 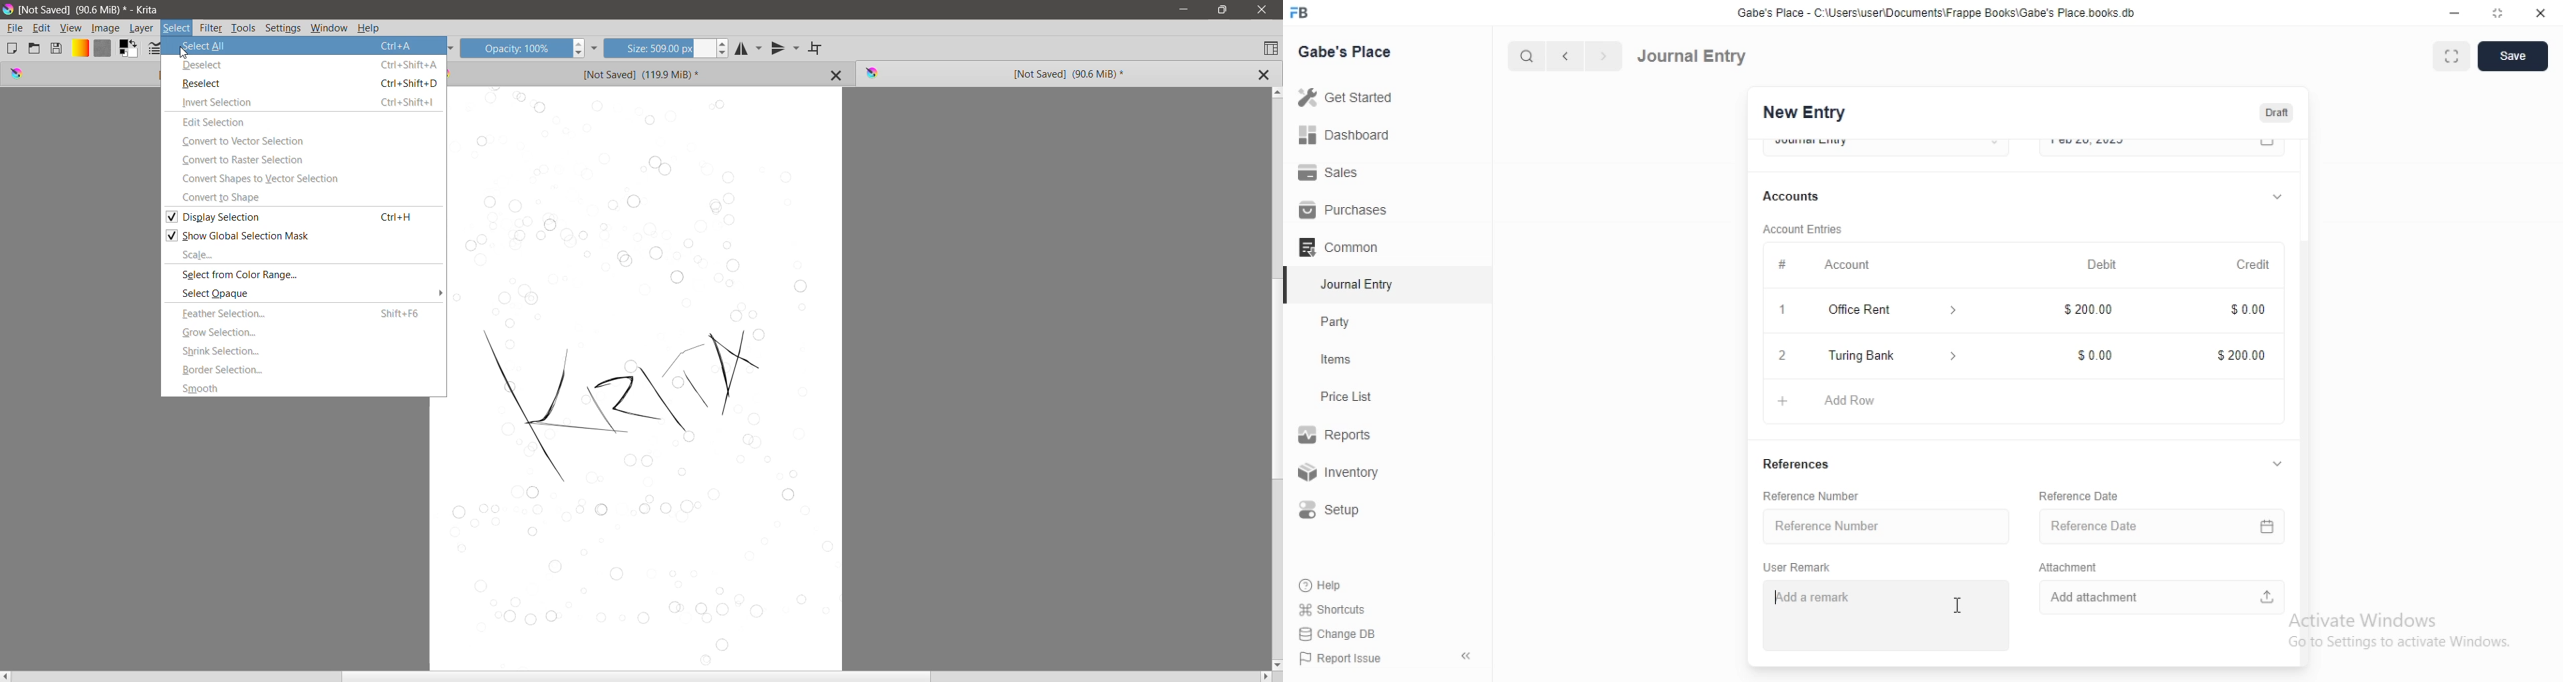 What do you see at coordinates (1804, 113) in the screenshot?
I see `New Entry` at bounding box center [1804, 113].